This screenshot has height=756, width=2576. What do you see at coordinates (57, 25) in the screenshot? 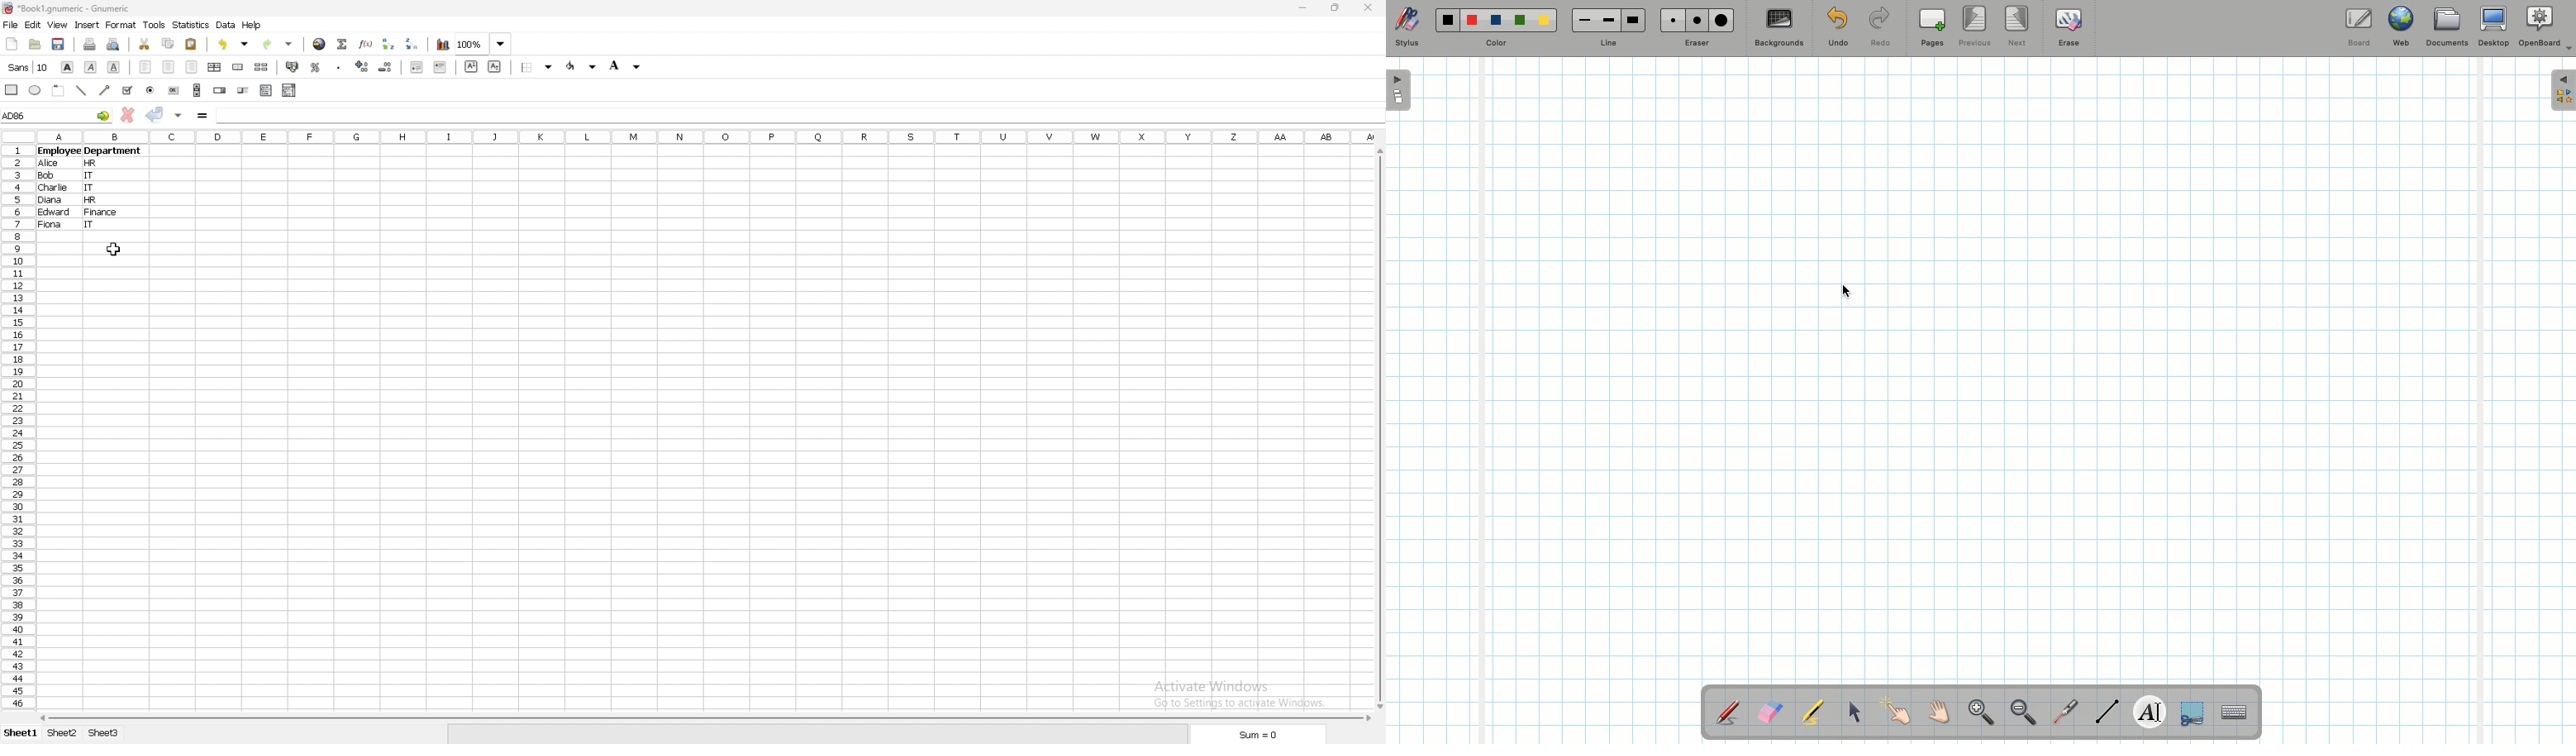
I see `view` at bounding box center [57, 25].